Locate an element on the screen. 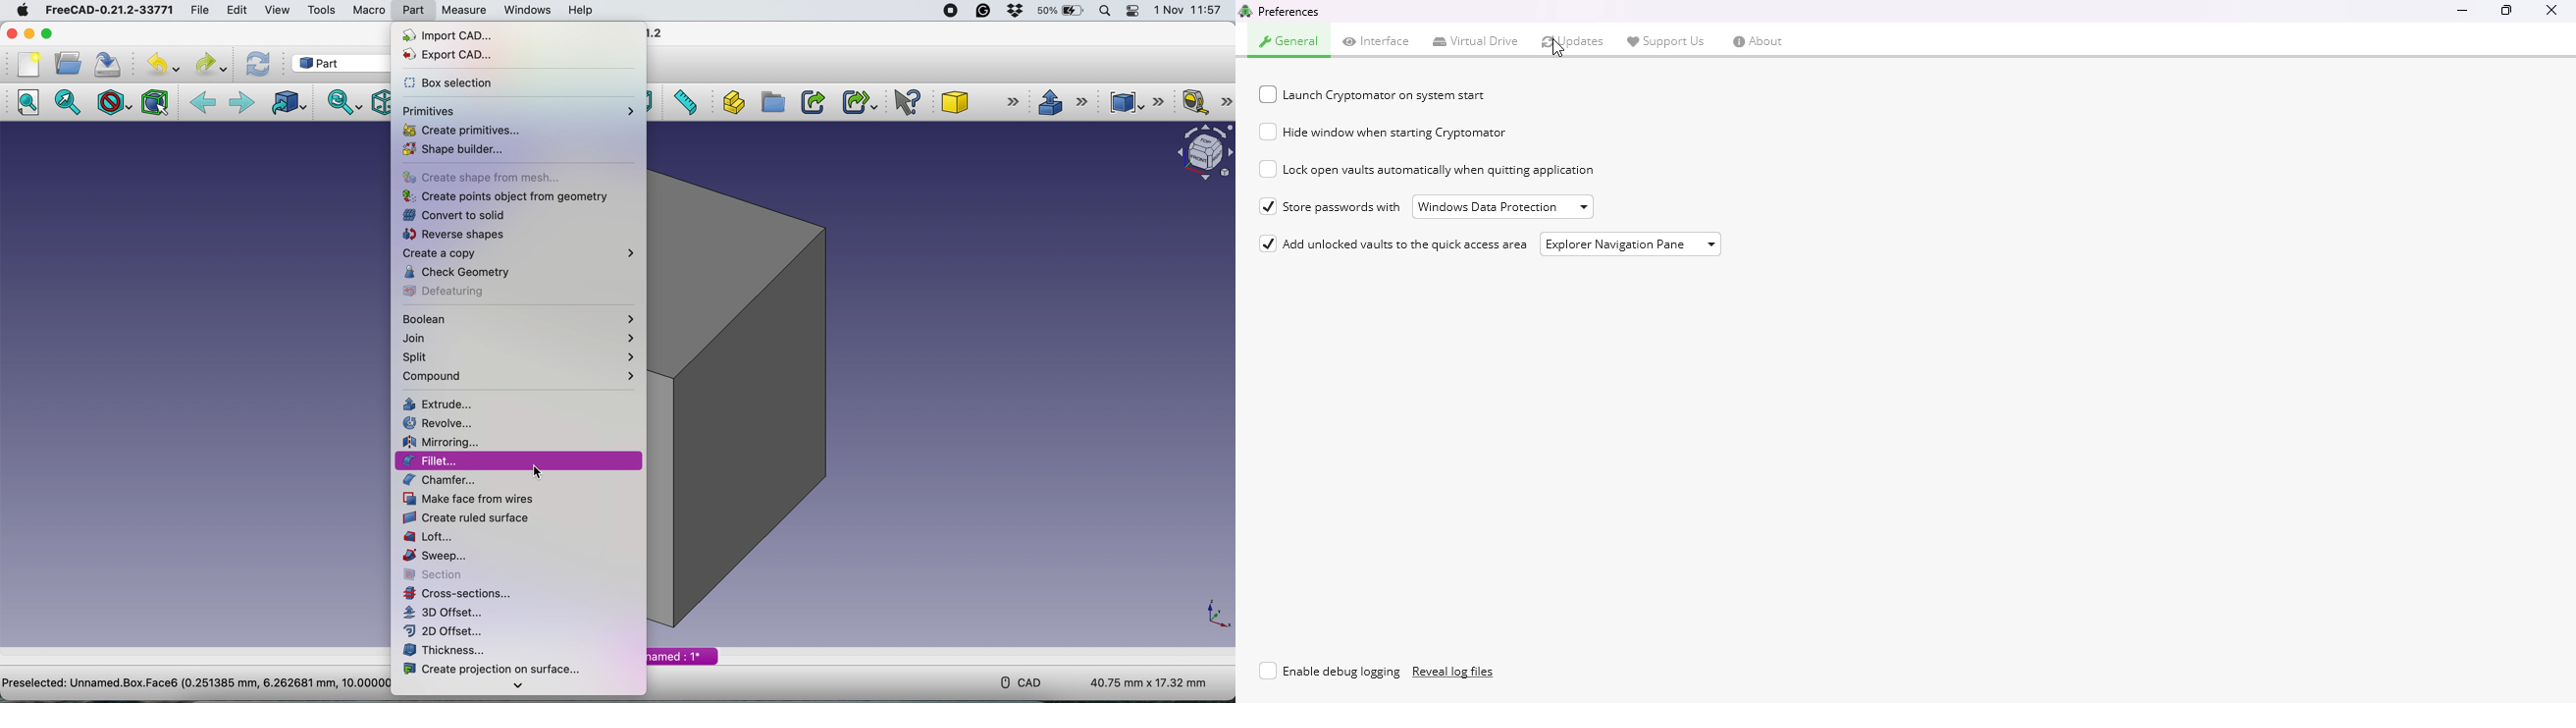 This screenshot has height=728, width=2576. dropbox is located at coordinates (1018, 11).